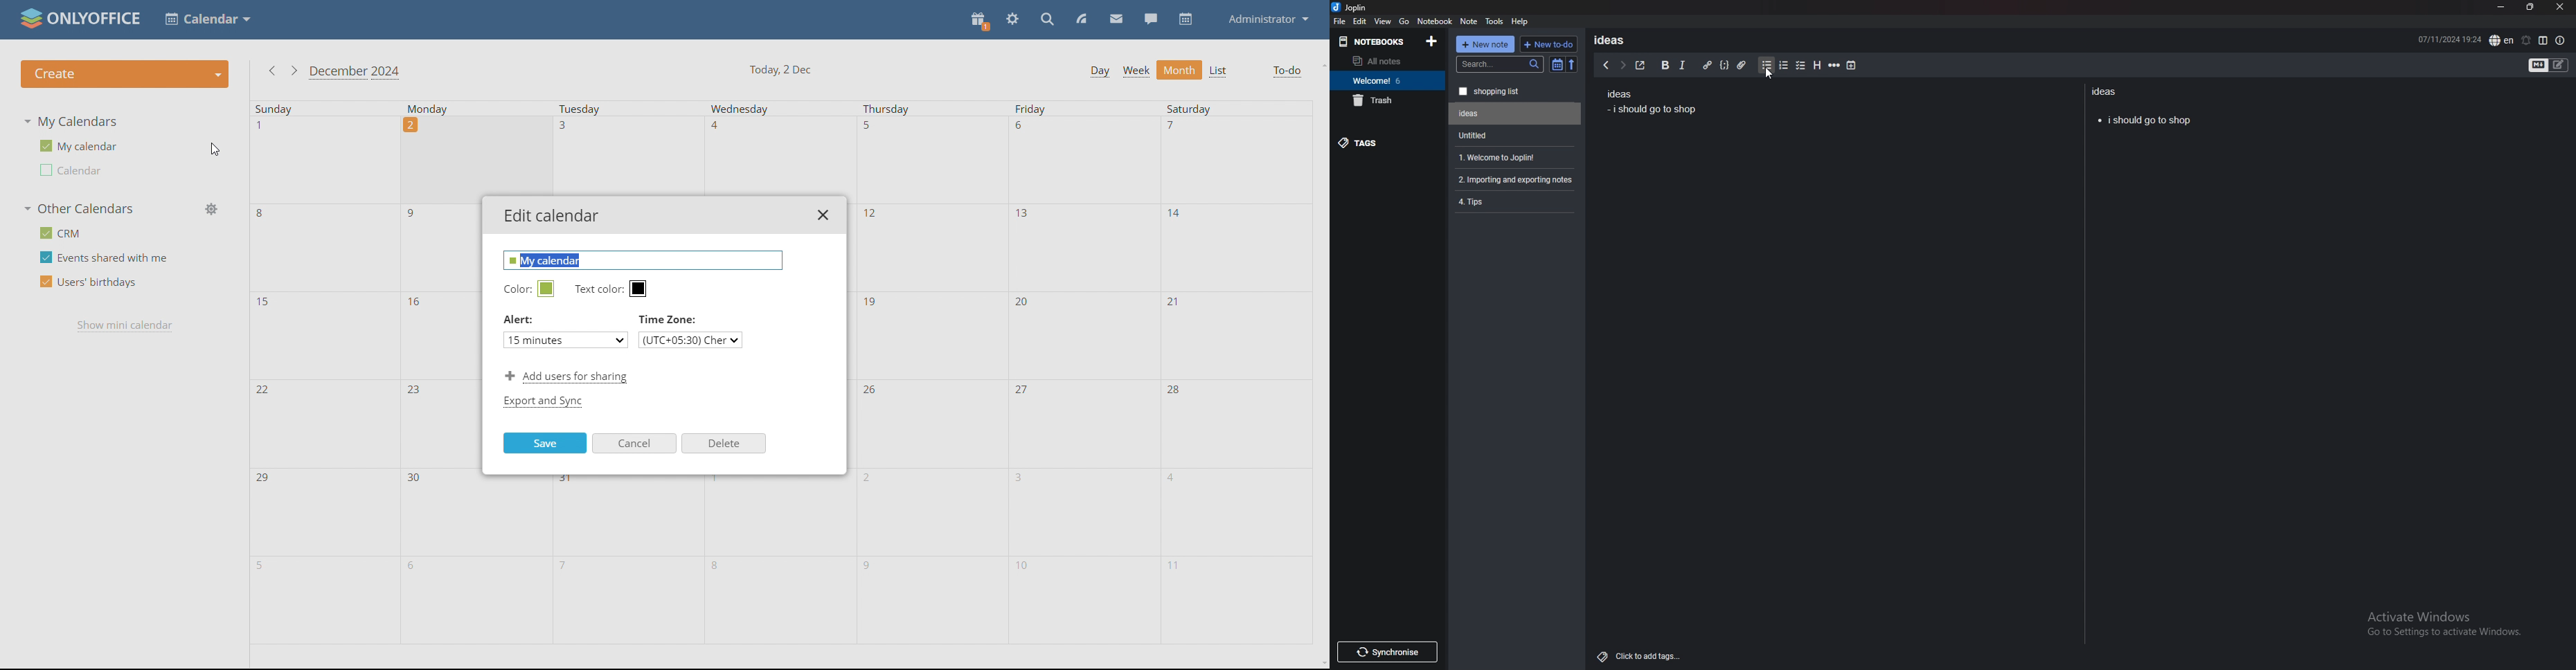  Describe the element at coordinates (1622, 65) in the screenshot. I see `next` at that location.